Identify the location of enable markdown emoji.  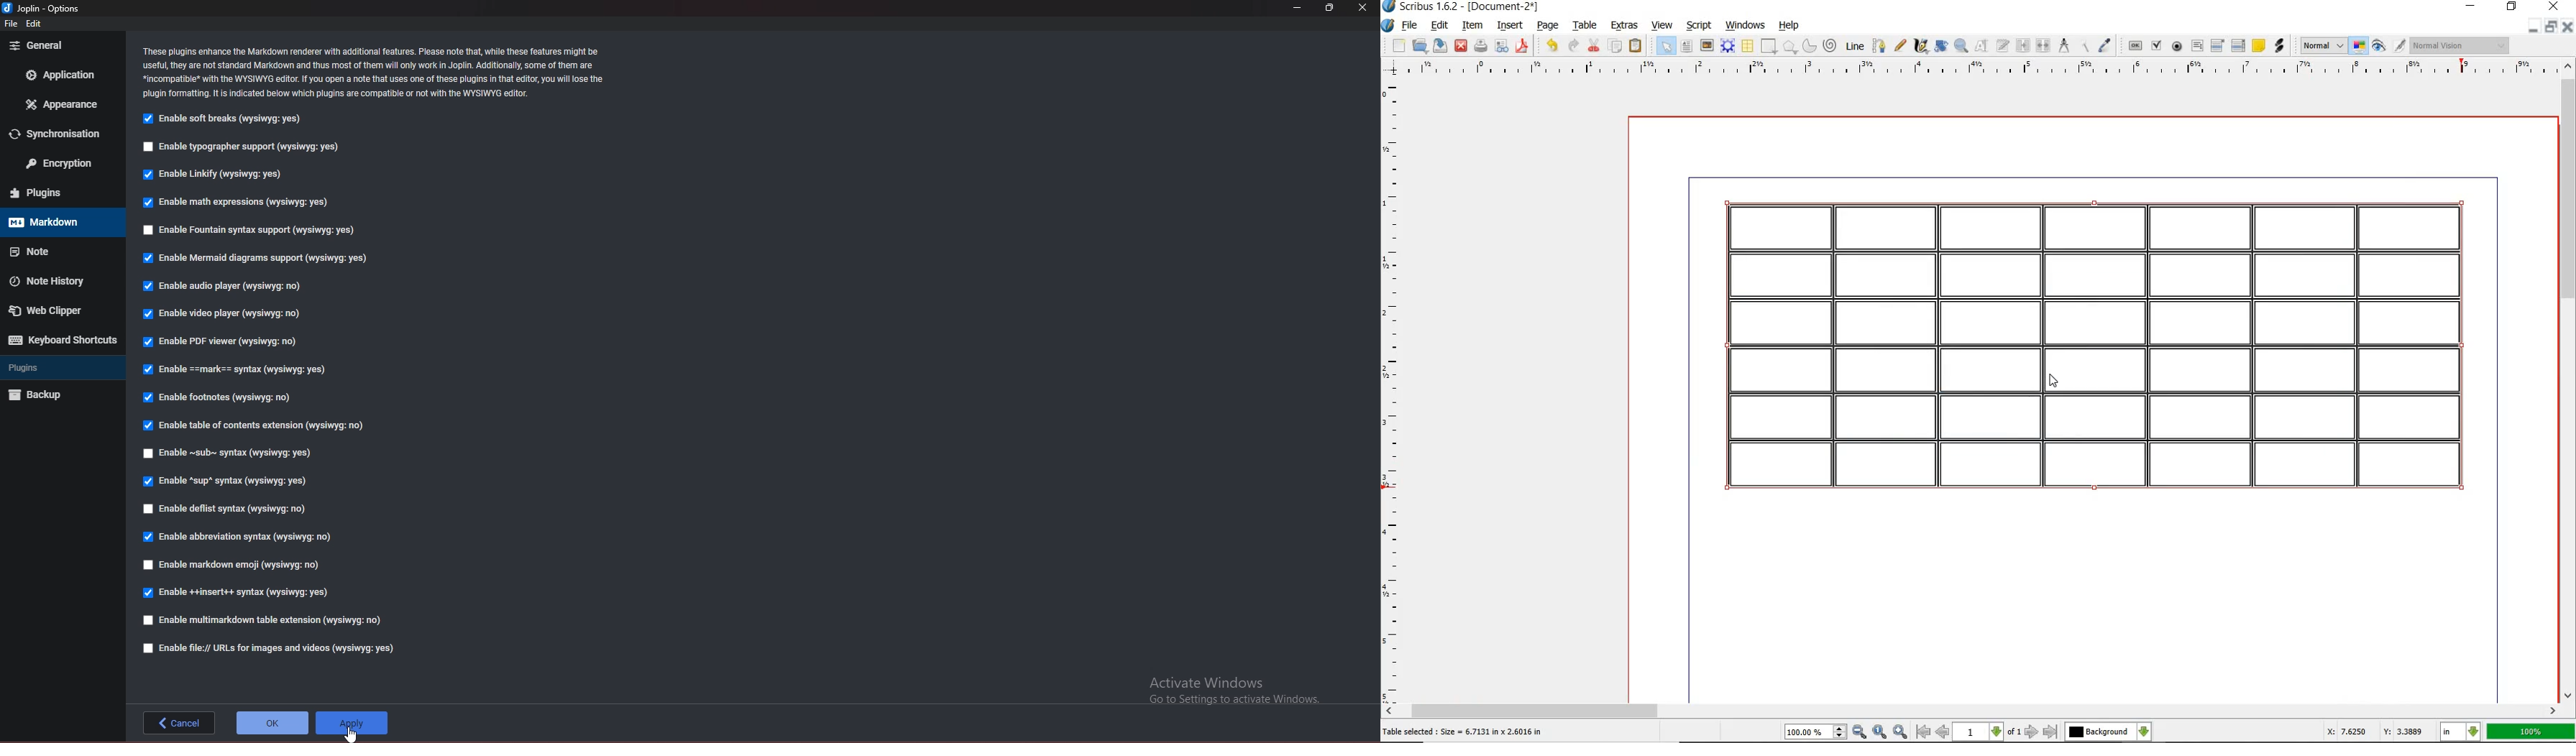
(233, 566).